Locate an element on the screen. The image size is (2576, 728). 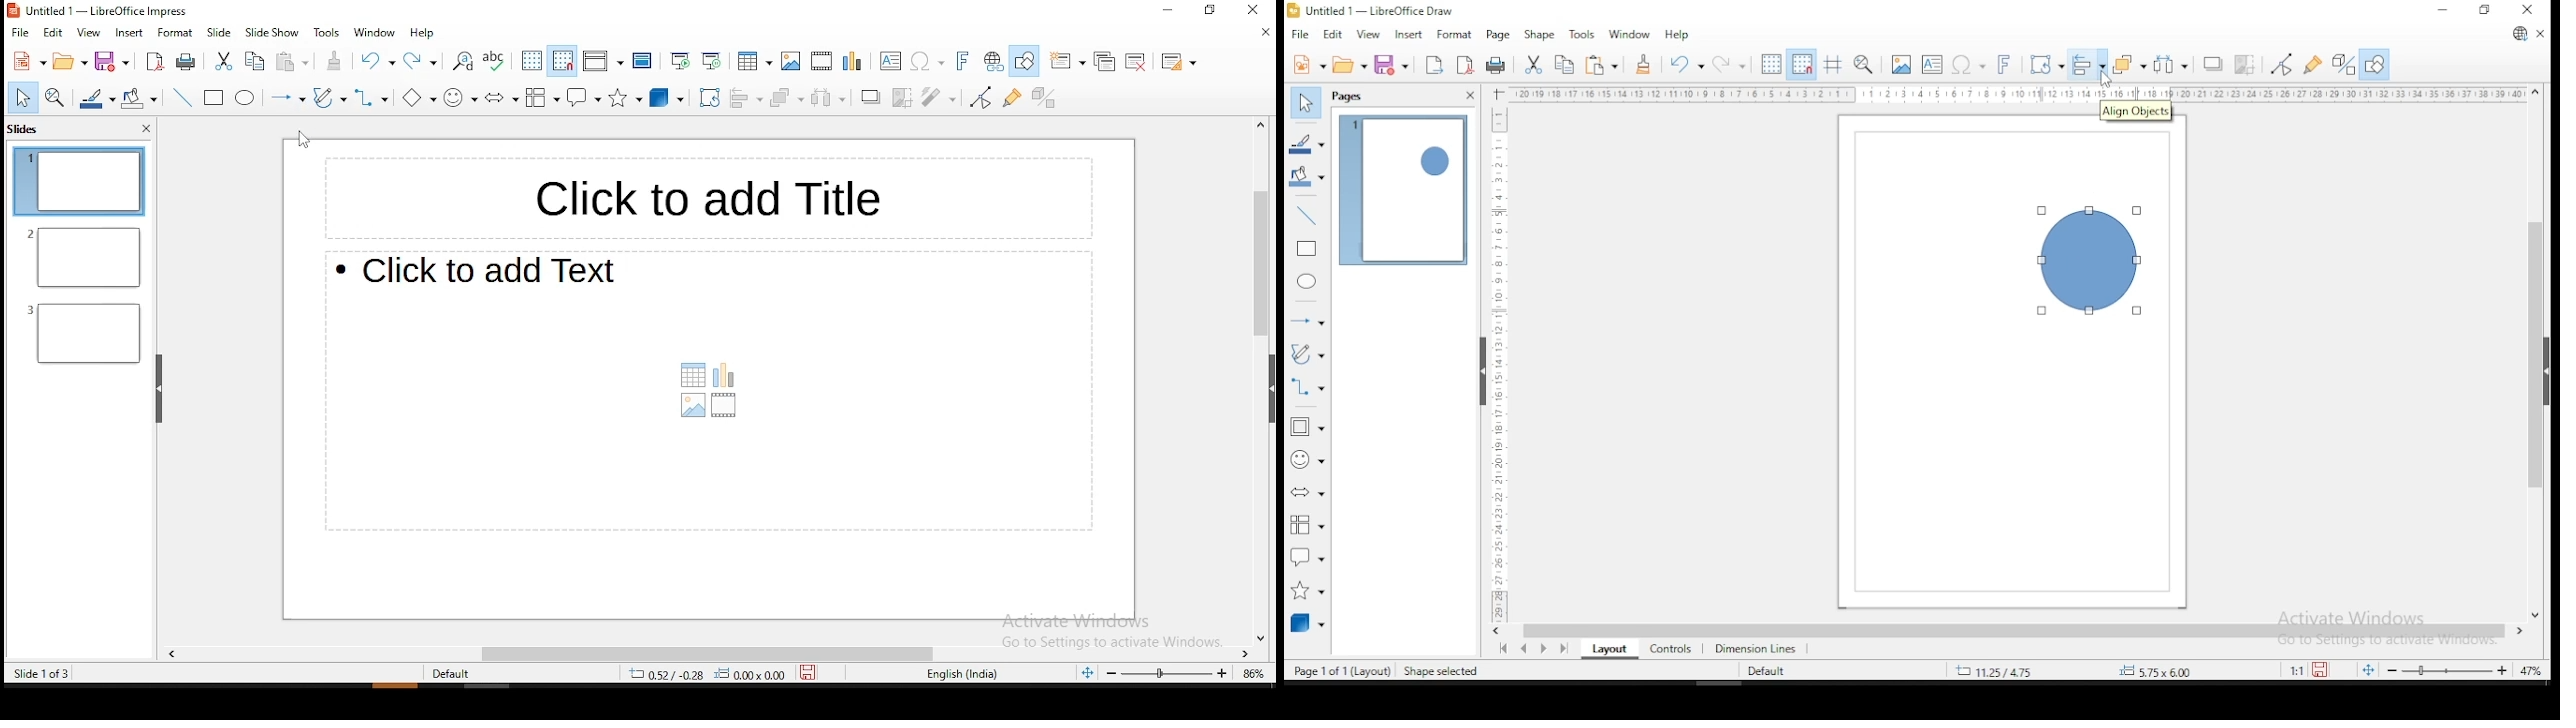
clone formatting is located at coordinates (335, 63).